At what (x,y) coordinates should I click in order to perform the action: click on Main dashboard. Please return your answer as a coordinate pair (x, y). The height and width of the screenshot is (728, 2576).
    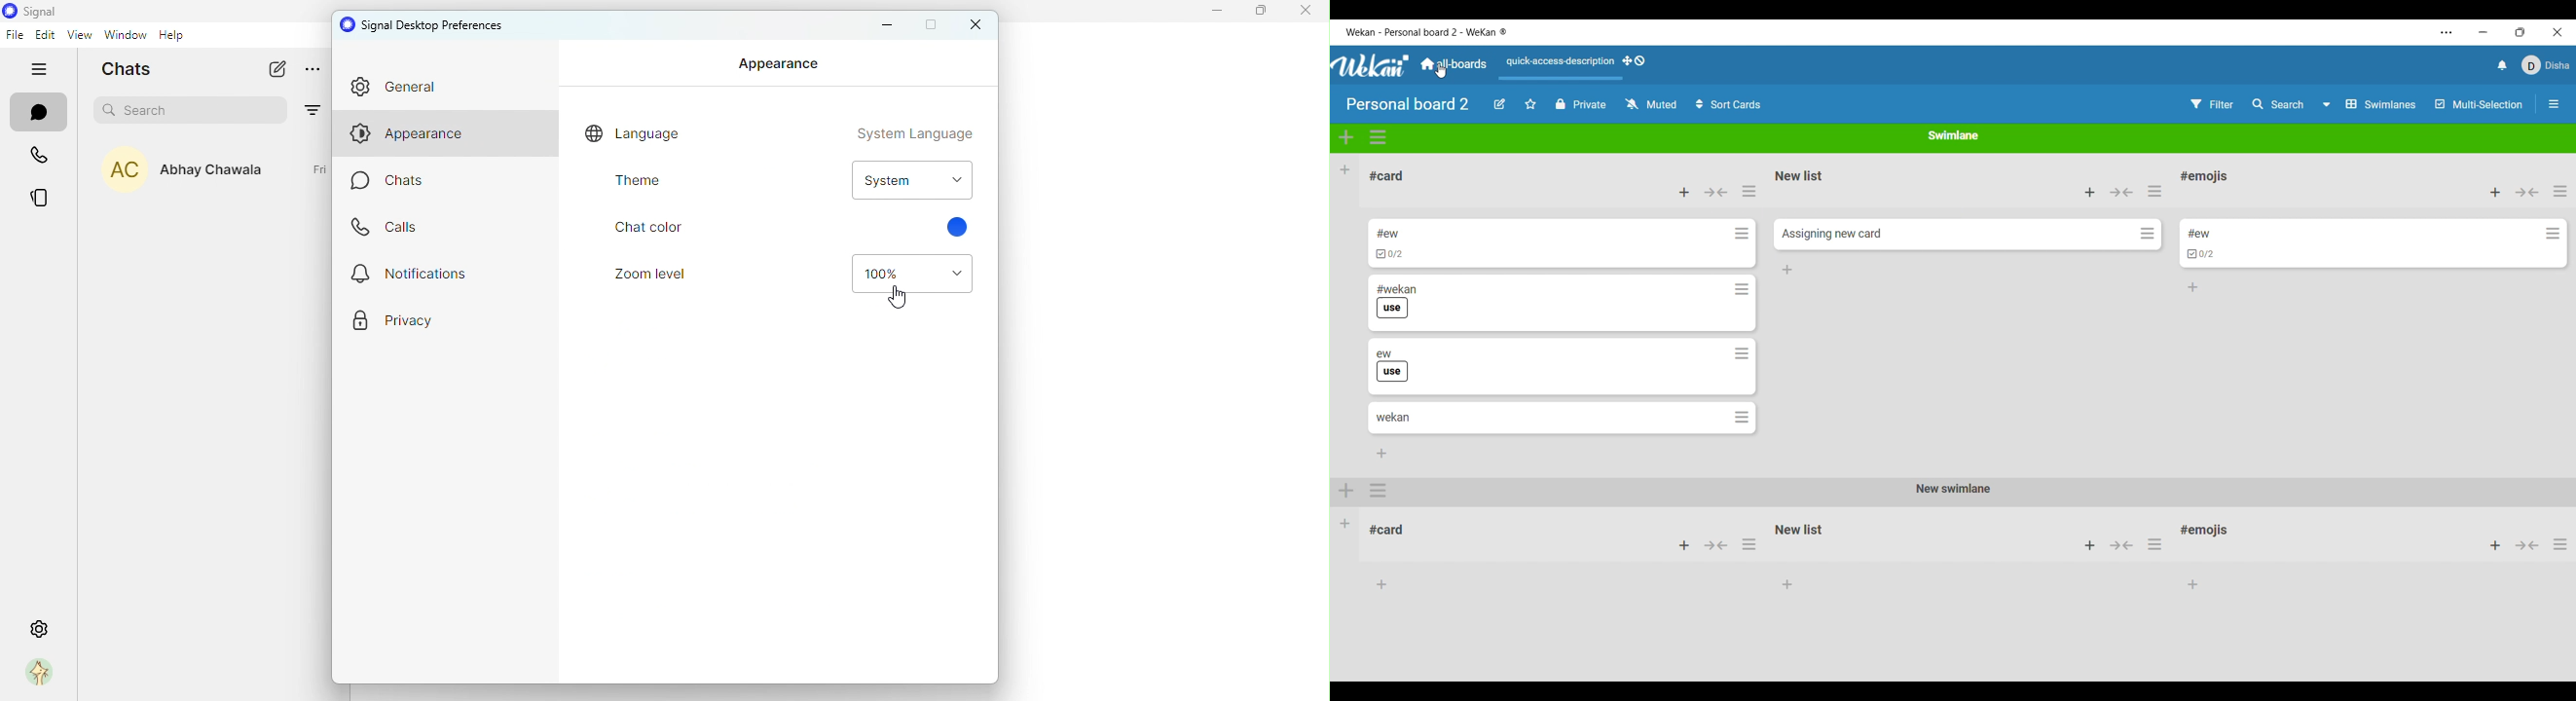
    Looking at the image, I should click on (1454, 64).